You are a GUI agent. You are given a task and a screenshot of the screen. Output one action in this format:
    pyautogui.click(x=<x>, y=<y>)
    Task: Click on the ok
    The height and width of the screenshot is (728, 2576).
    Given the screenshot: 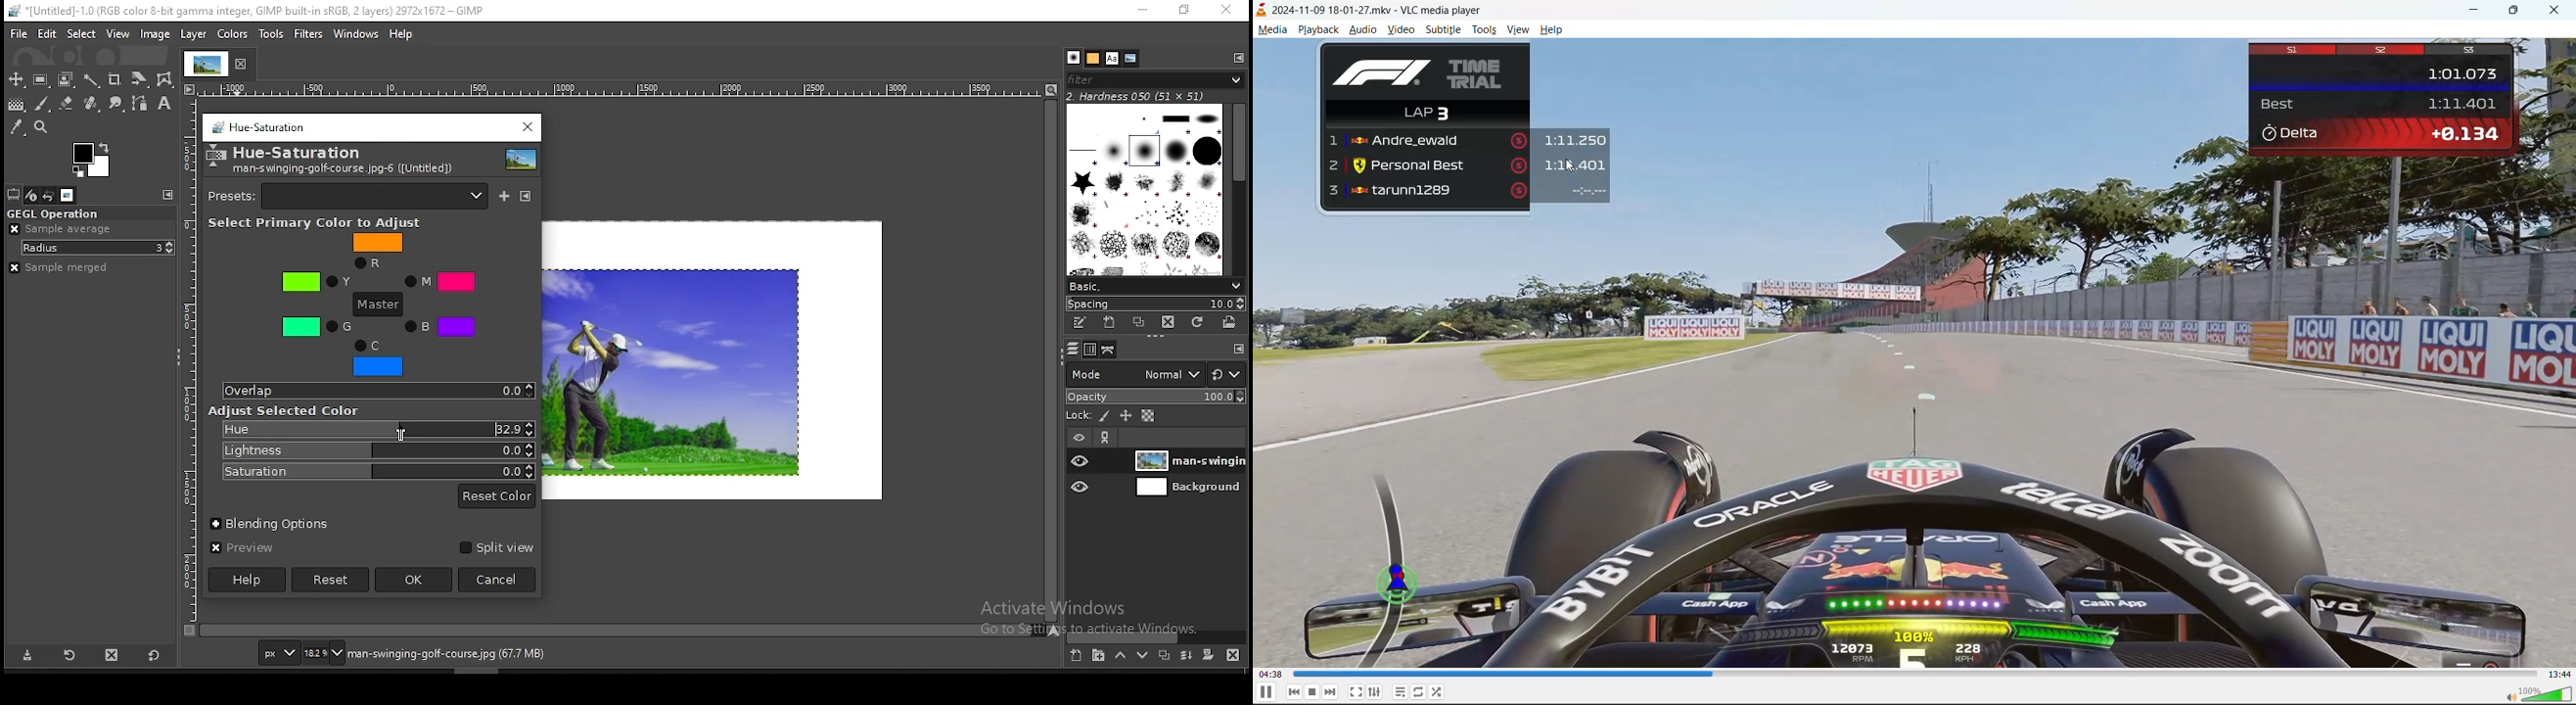 What is the action you would take?
    pyautogui.click(x=414, y=581)
    